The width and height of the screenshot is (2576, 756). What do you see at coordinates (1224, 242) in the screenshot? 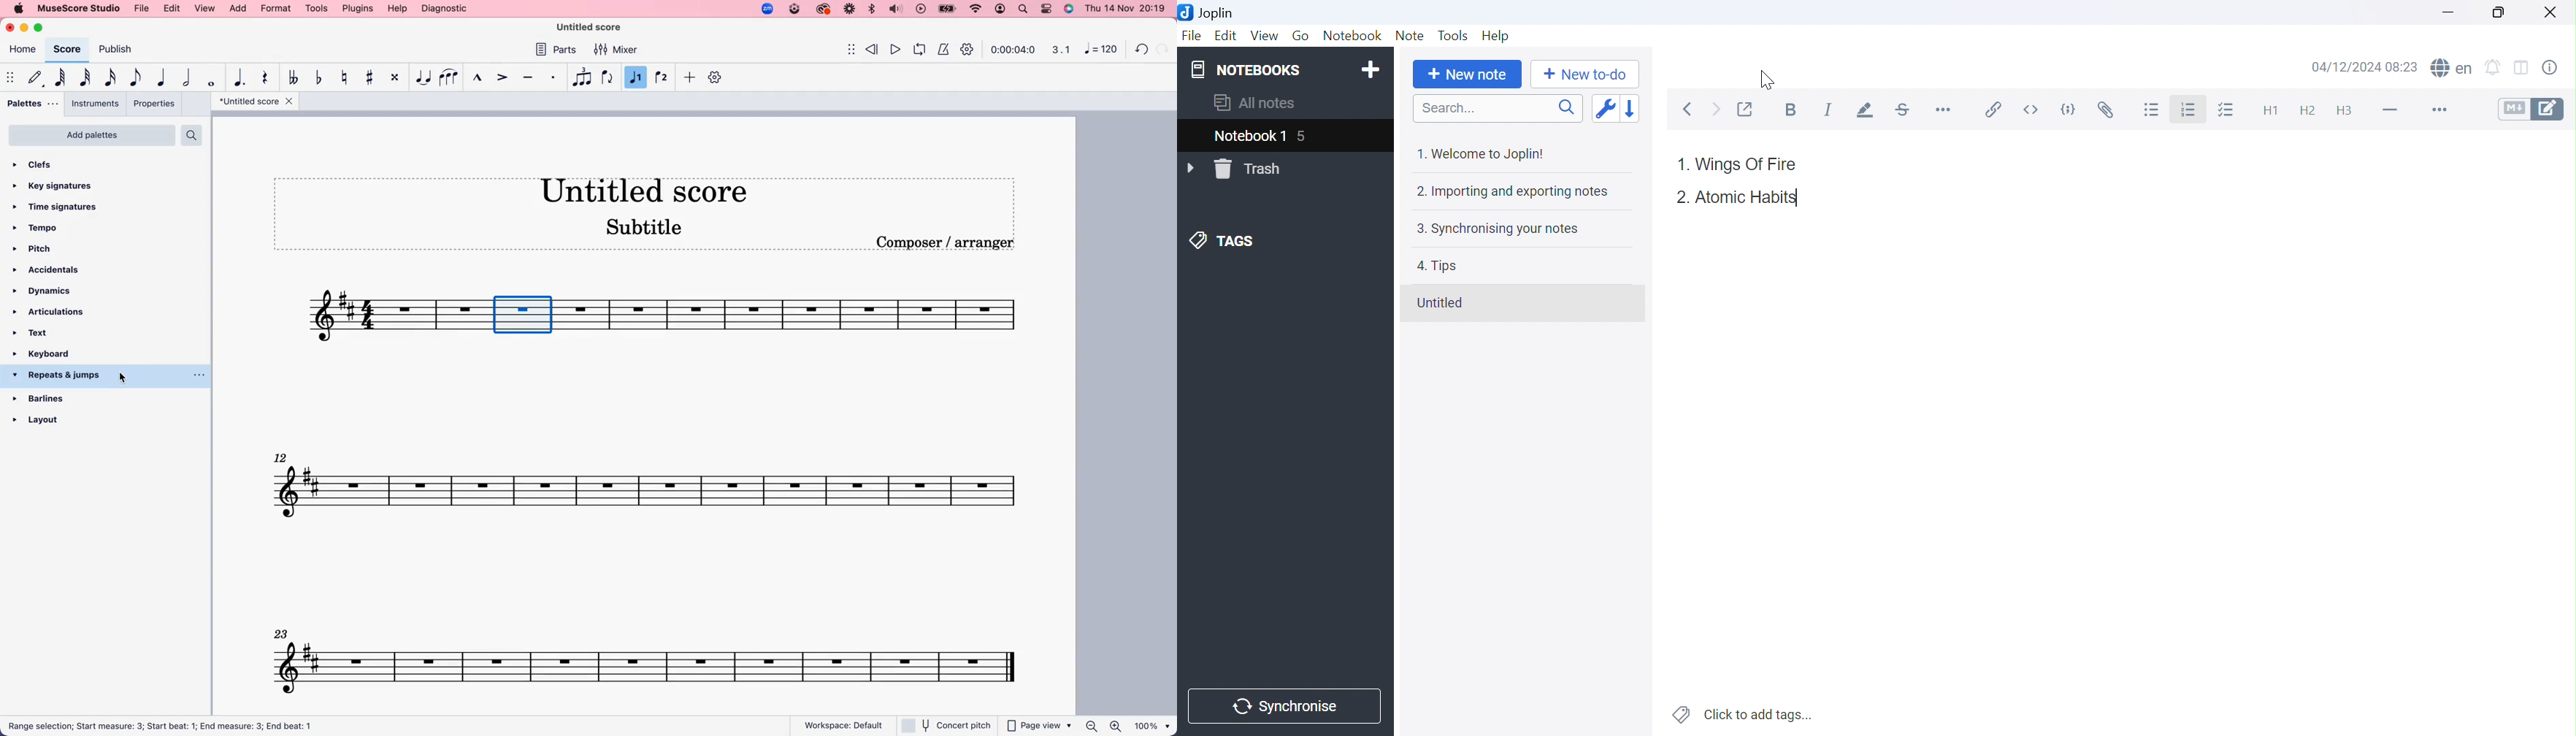
I see `TAGS` at bounding box center [1224, 242].